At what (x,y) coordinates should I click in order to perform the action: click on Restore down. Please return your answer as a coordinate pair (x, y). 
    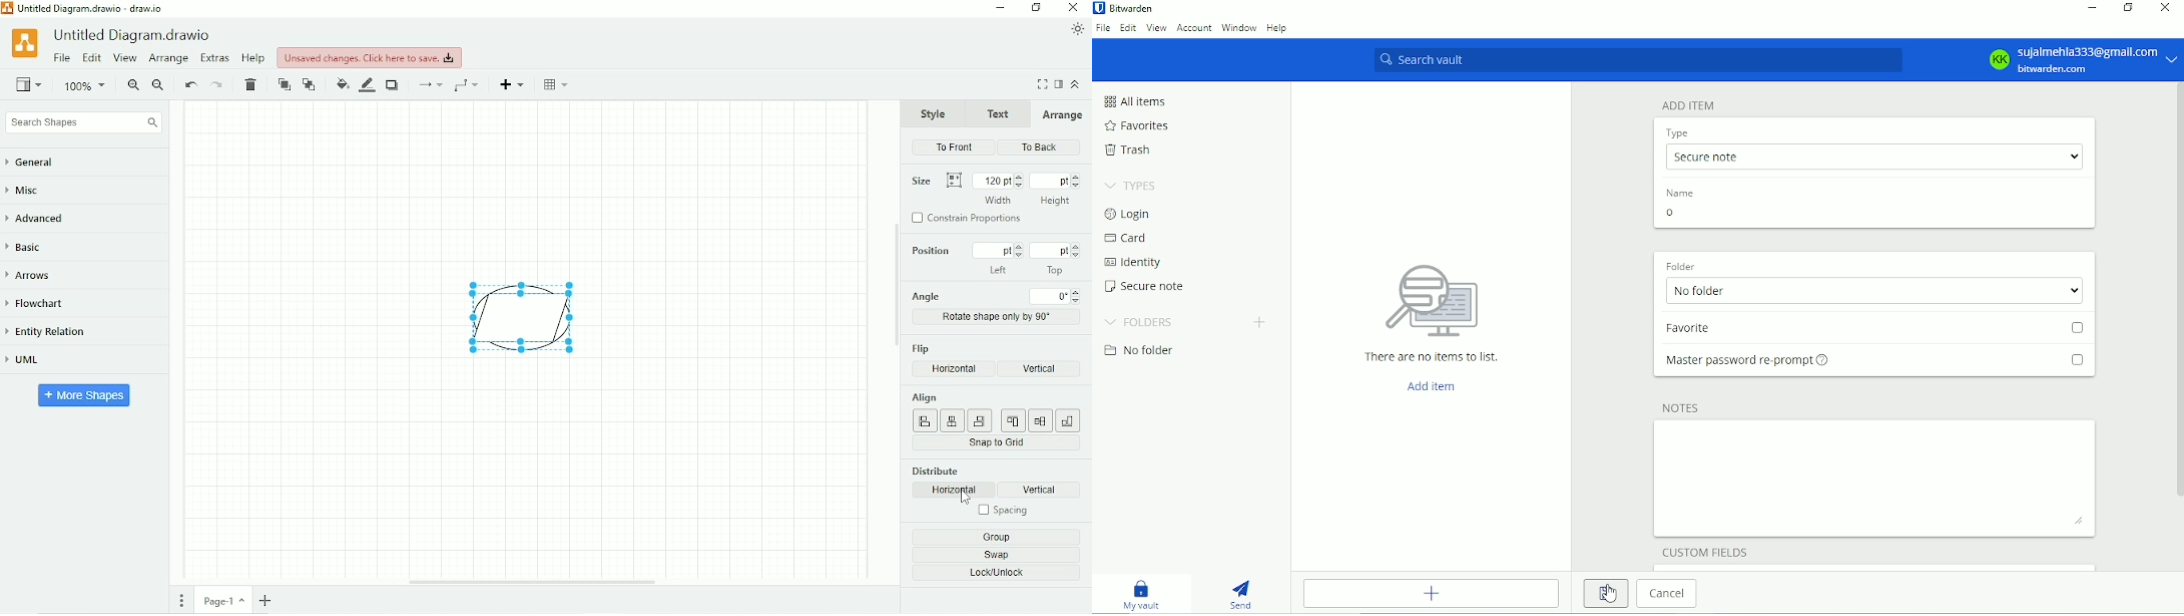
    Looking at the image, I should click on (1036, 8).